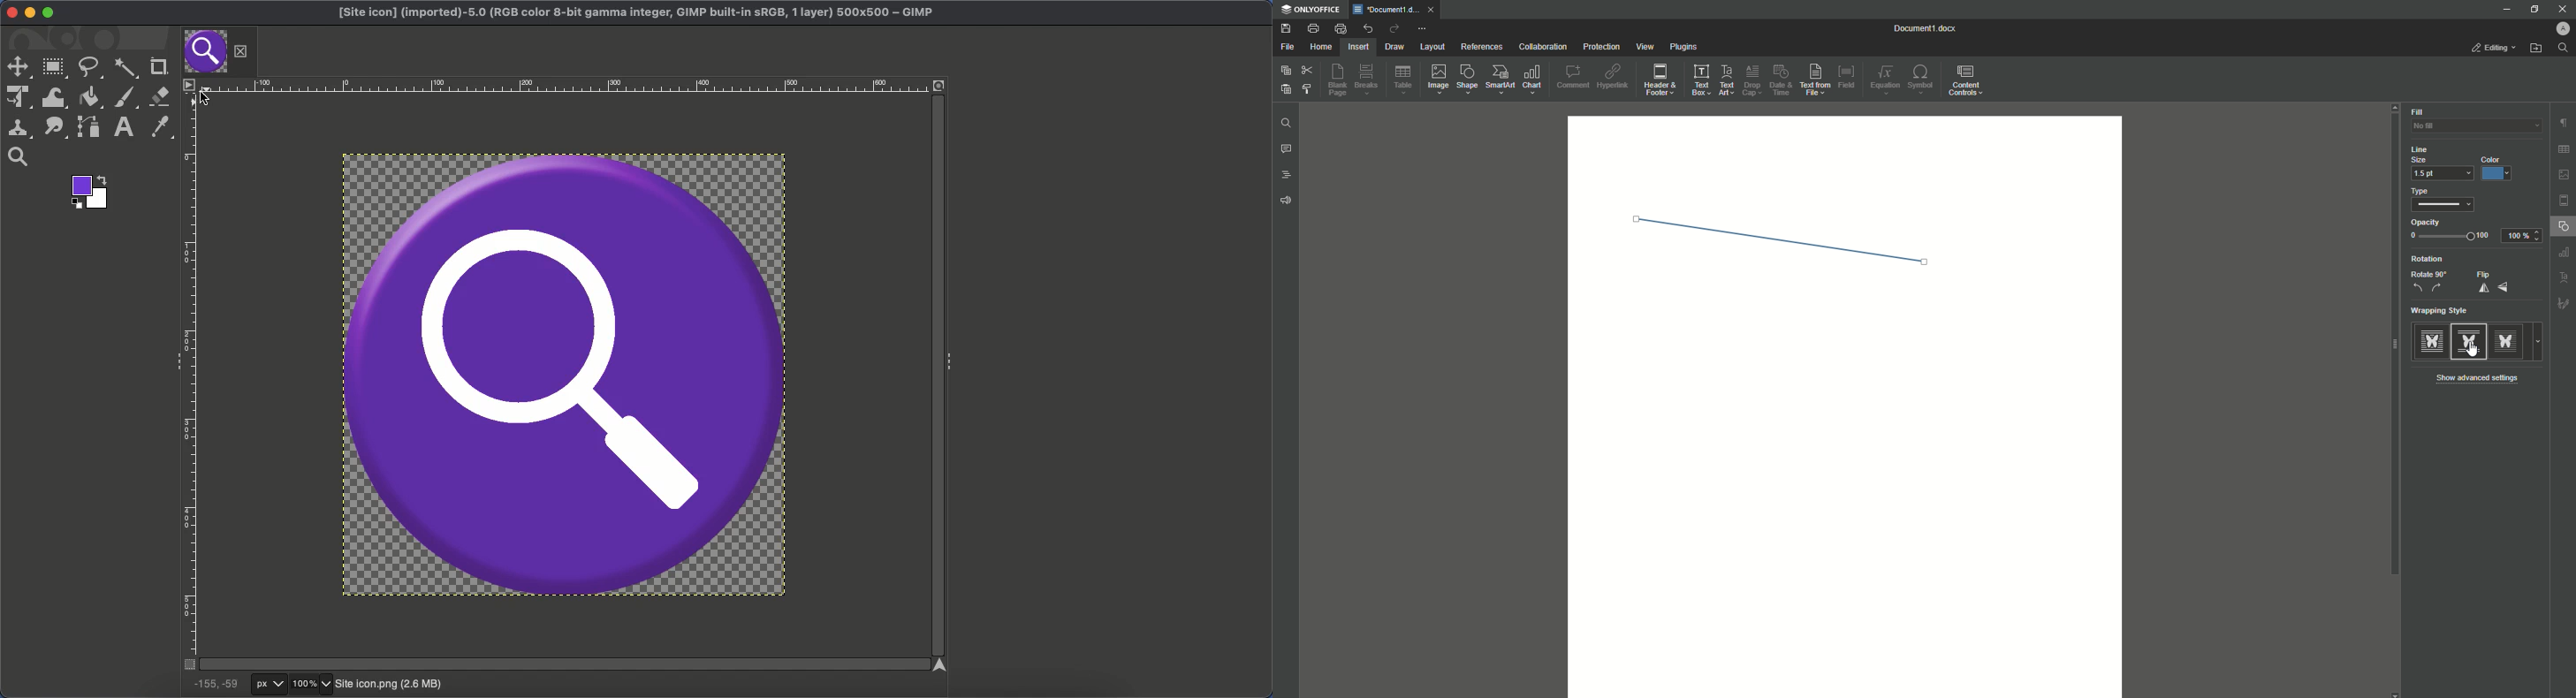  Describe the element at coordinates (18, 67) in the screenshot. I see `Move tool` at that location.